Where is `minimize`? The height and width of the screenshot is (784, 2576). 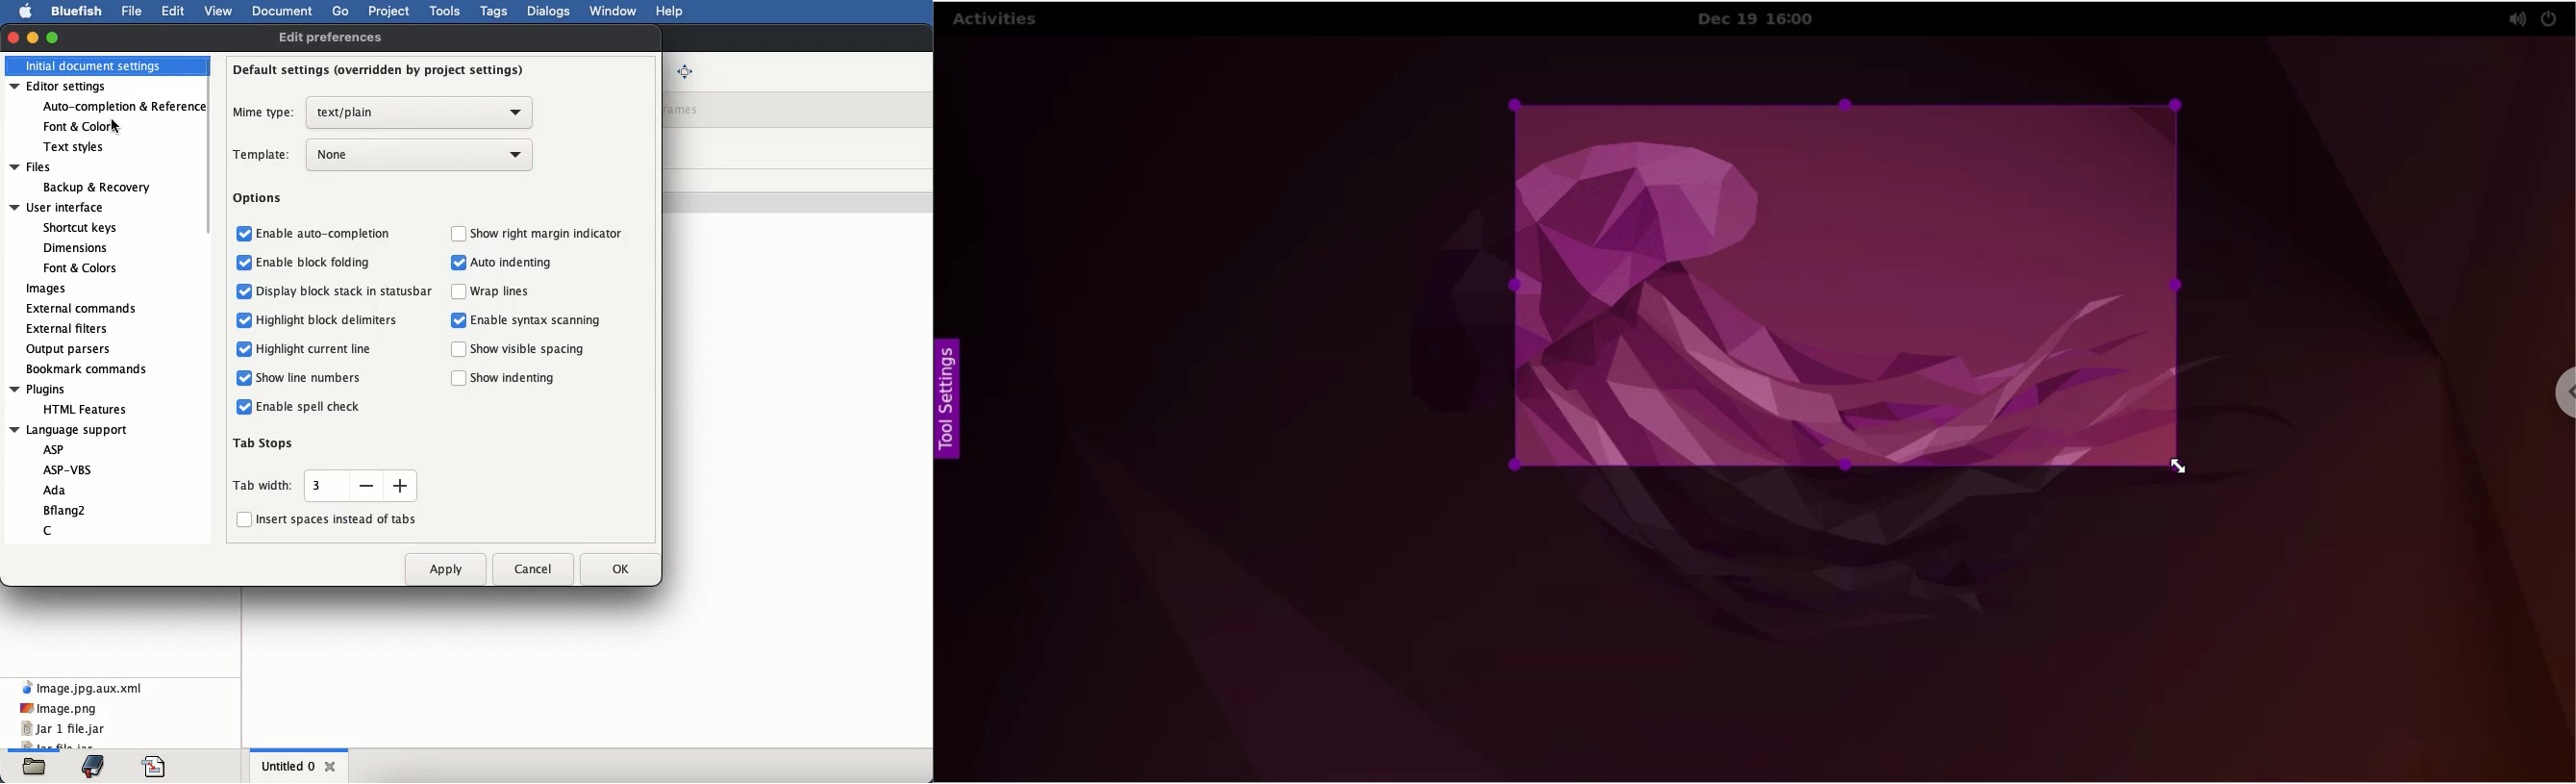
minimize is located at coordinates (33, 38).